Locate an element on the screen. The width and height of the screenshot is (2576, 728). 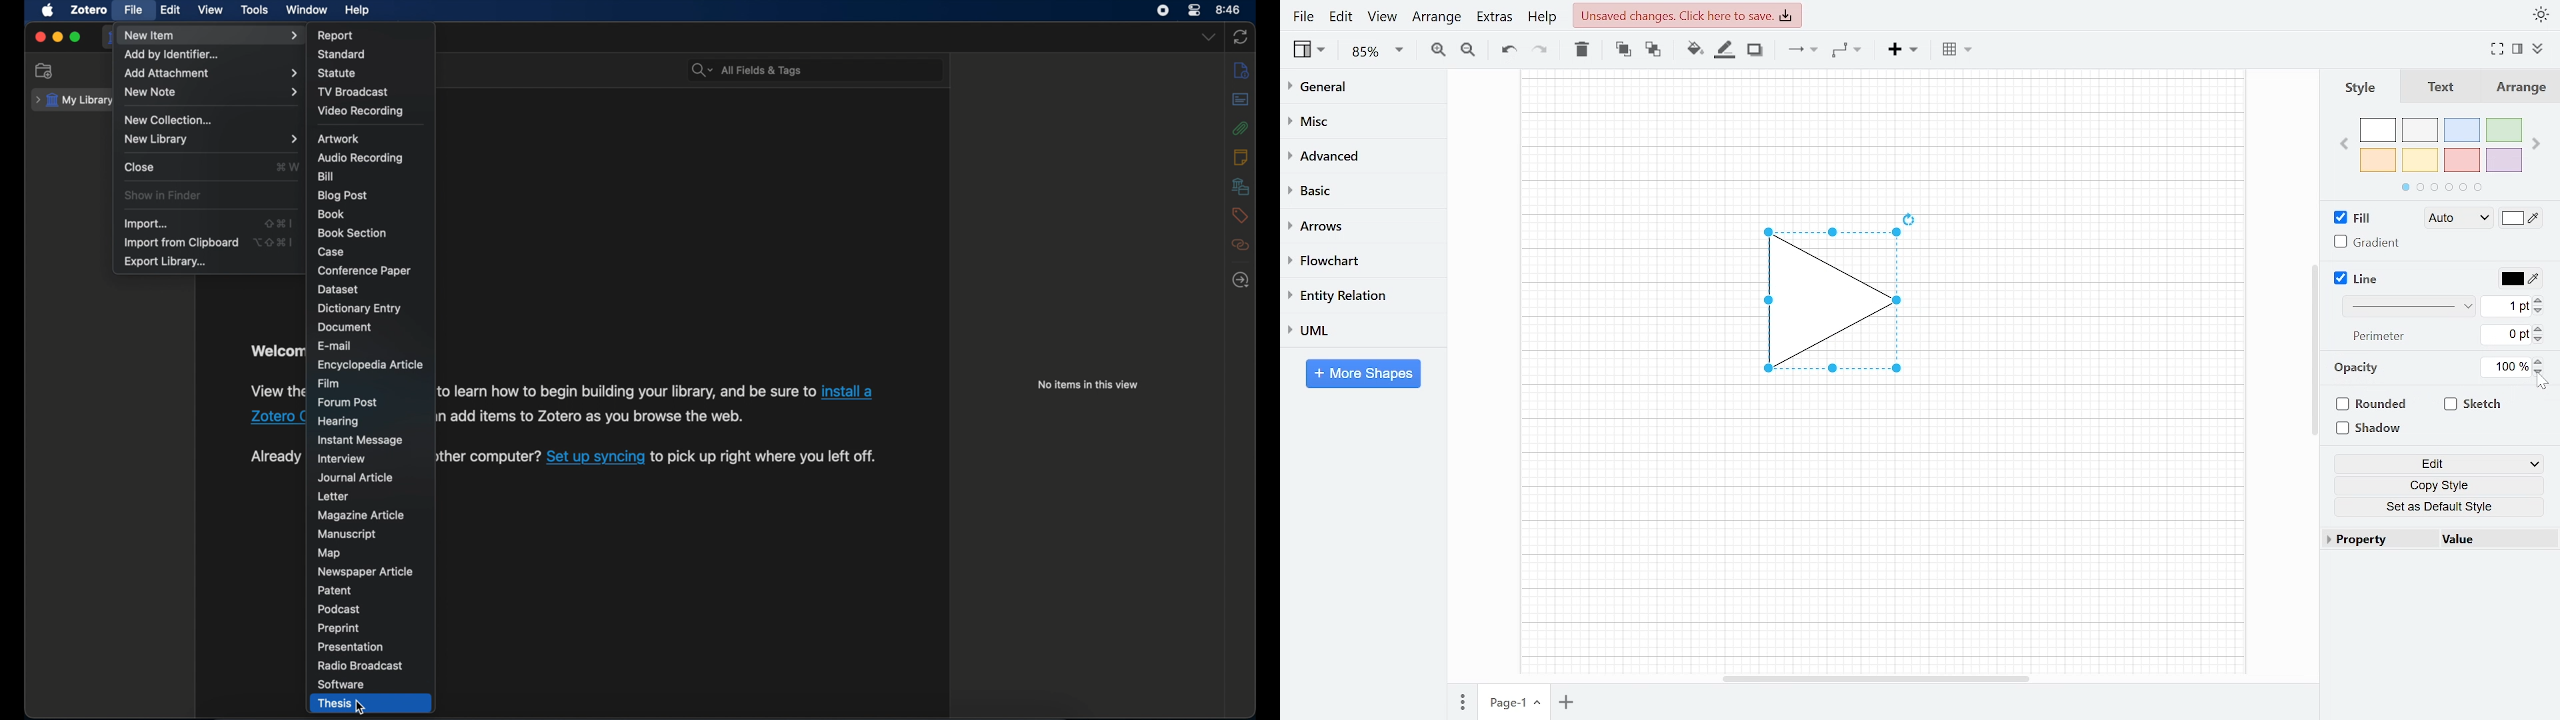
newspaper article is located at coordinates (365, 571).